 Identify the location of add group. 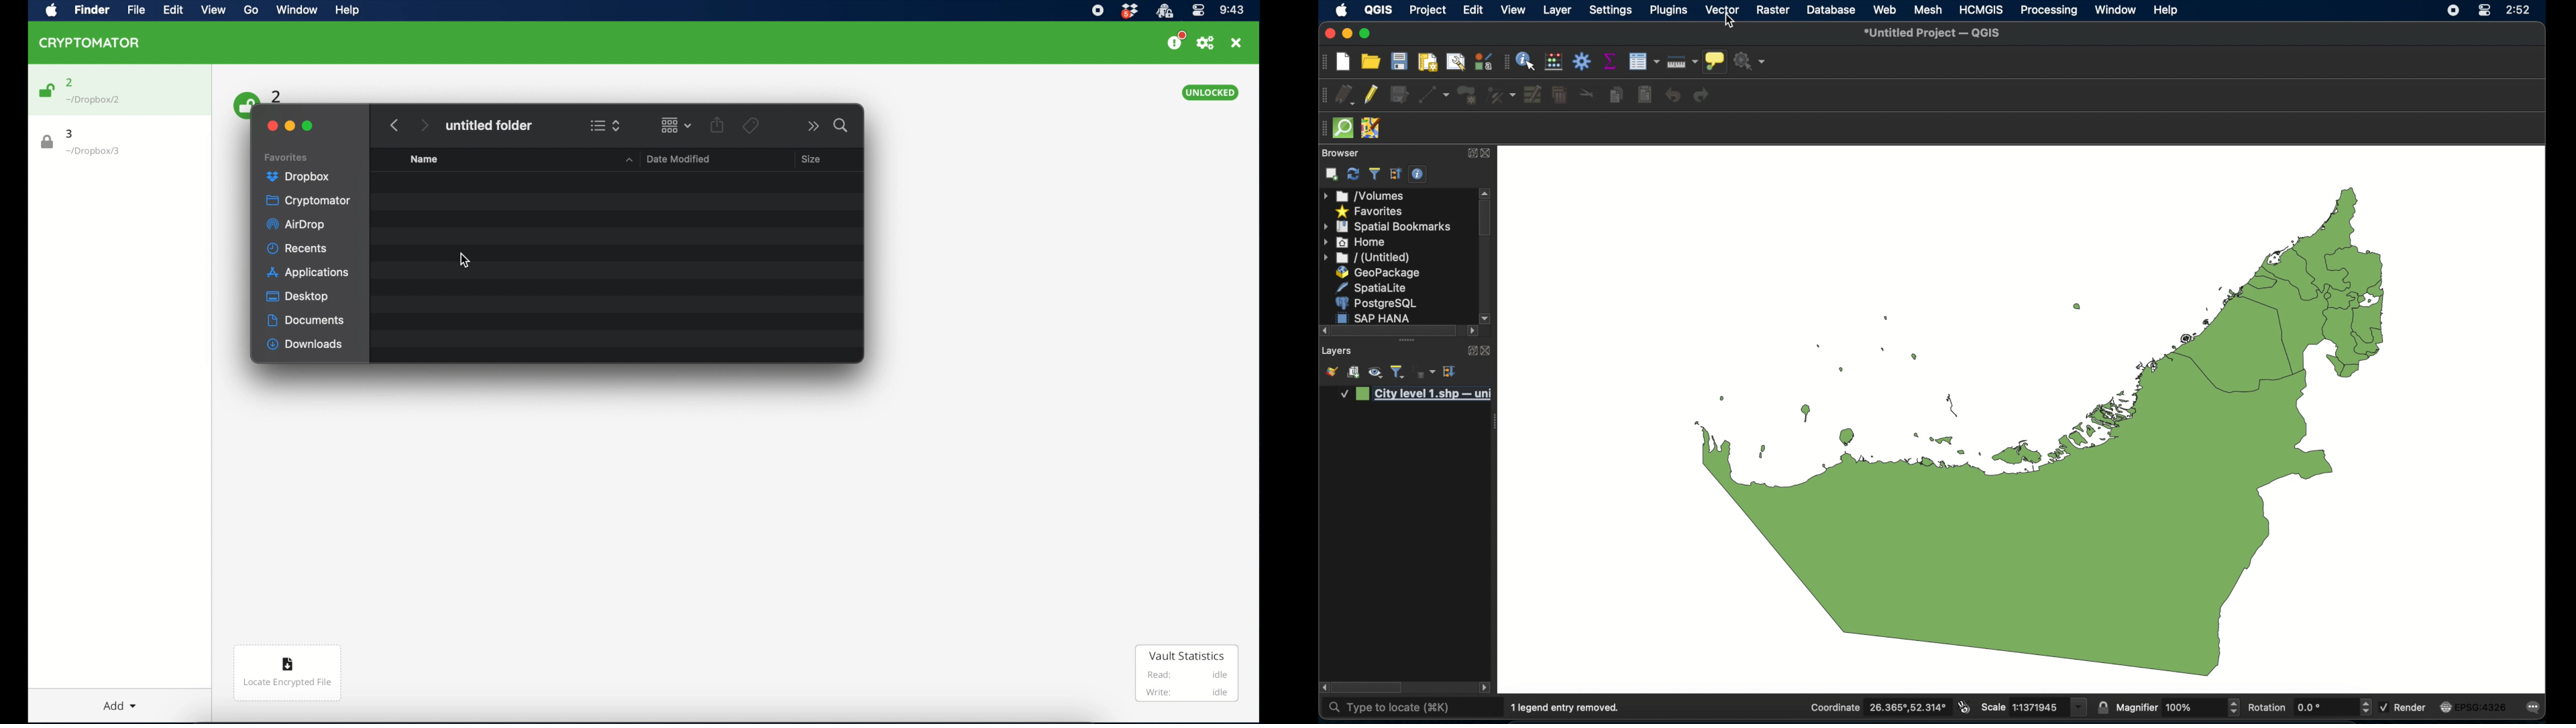
(1354, 373).